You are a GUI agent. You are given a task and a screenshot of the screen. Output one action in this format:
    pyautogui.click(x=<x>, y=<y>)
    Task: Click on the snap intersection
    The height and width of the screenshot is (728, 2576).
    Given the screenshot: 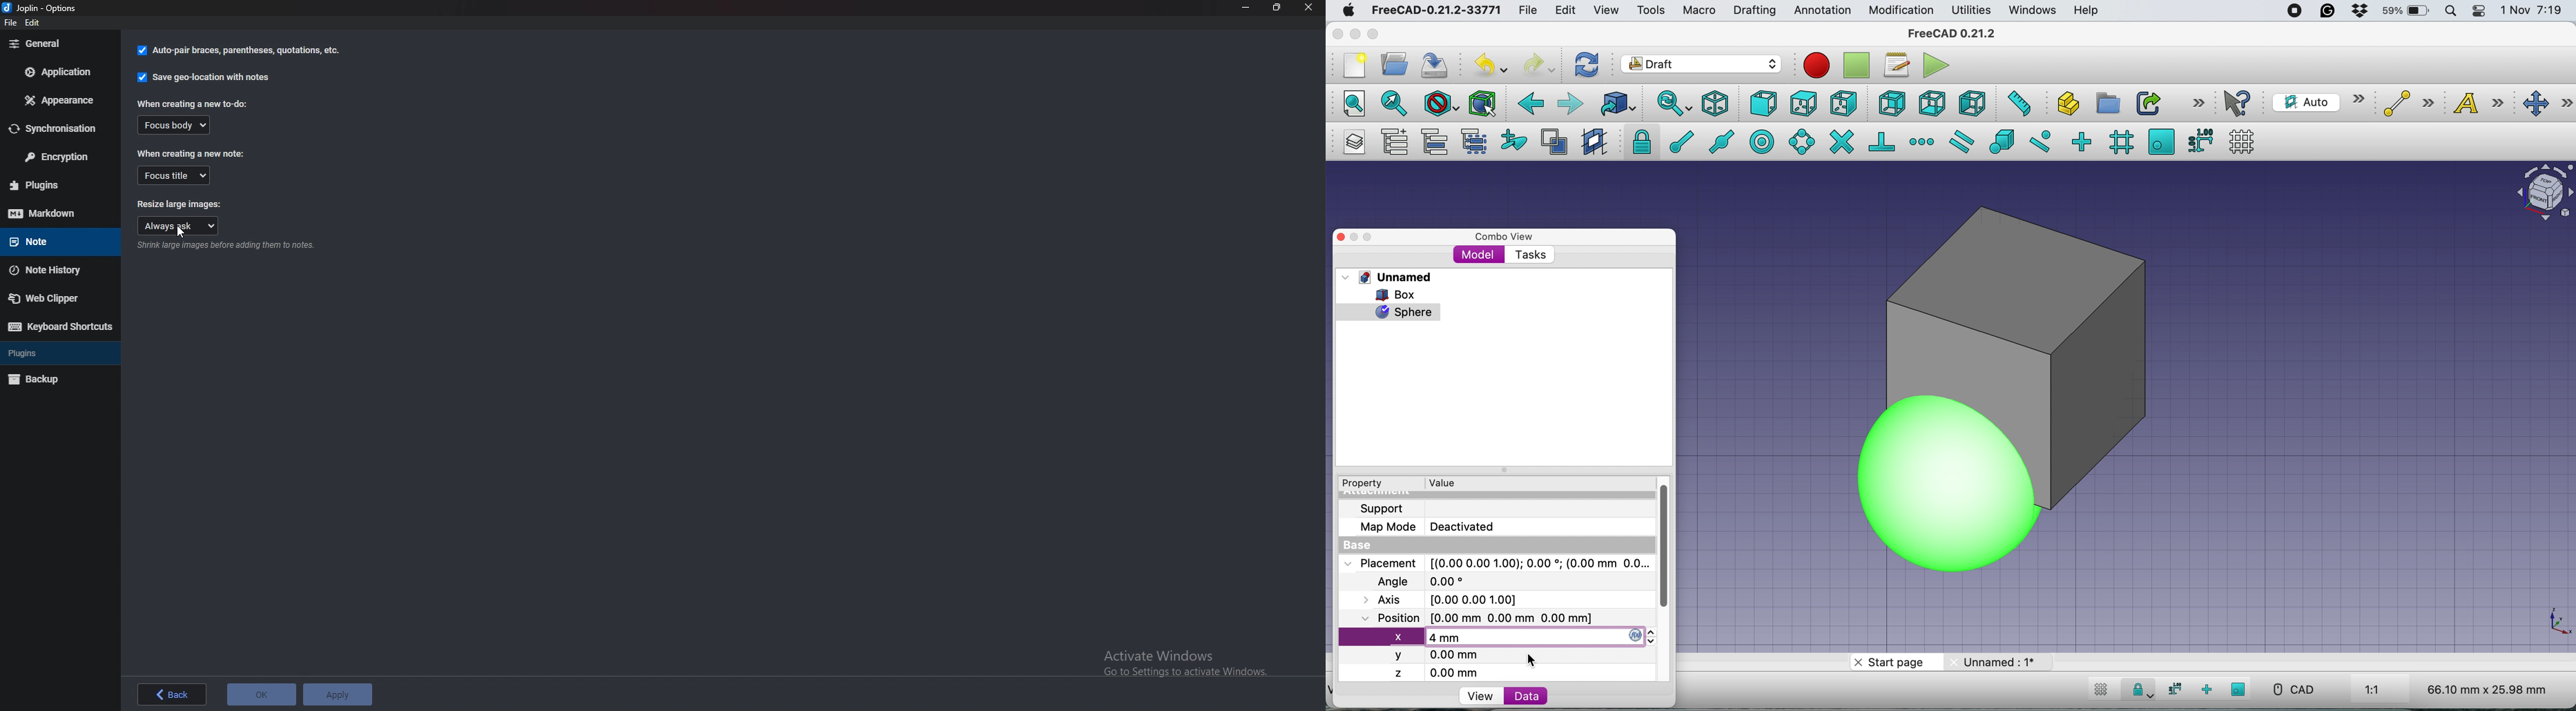 What is the action you would take?
    pyautogui.click(x=1841, y=141)
    